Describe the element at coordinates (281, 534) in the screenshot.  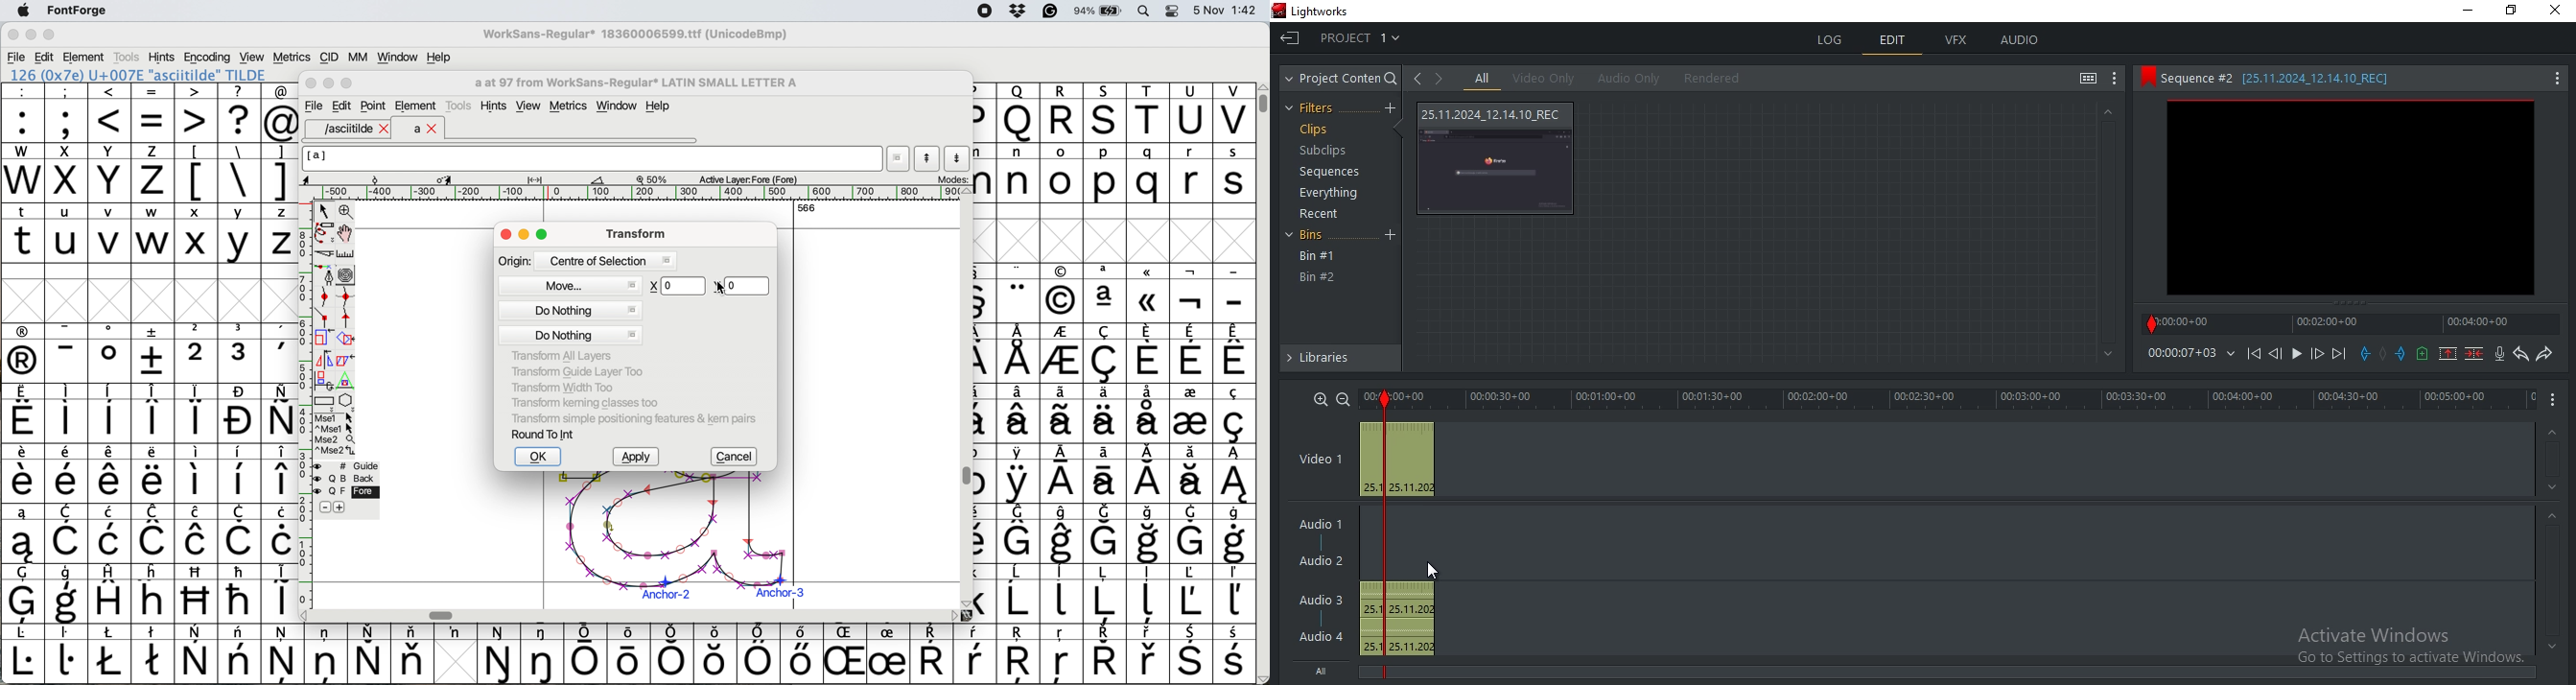
I see `symbol` at that location.